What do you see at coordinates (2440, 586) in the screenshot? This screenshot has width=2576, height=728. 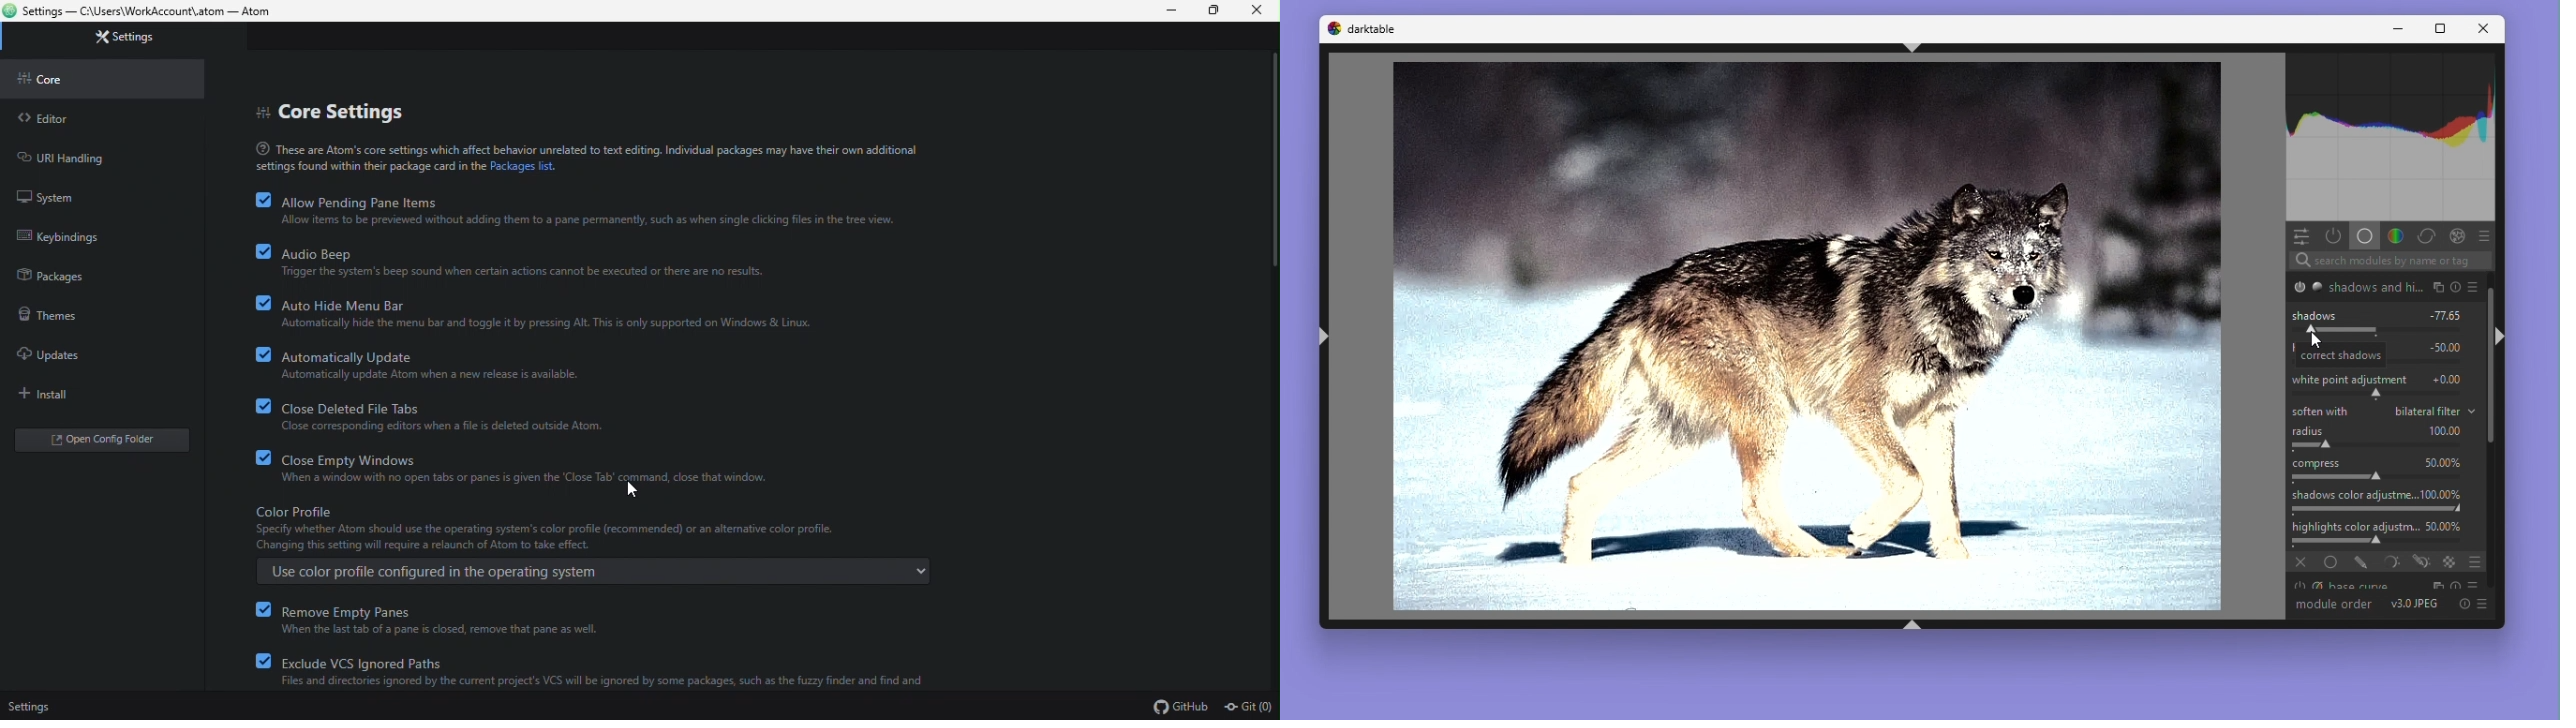 I see `multiple instance actions` at bounding box center [2440, 586].